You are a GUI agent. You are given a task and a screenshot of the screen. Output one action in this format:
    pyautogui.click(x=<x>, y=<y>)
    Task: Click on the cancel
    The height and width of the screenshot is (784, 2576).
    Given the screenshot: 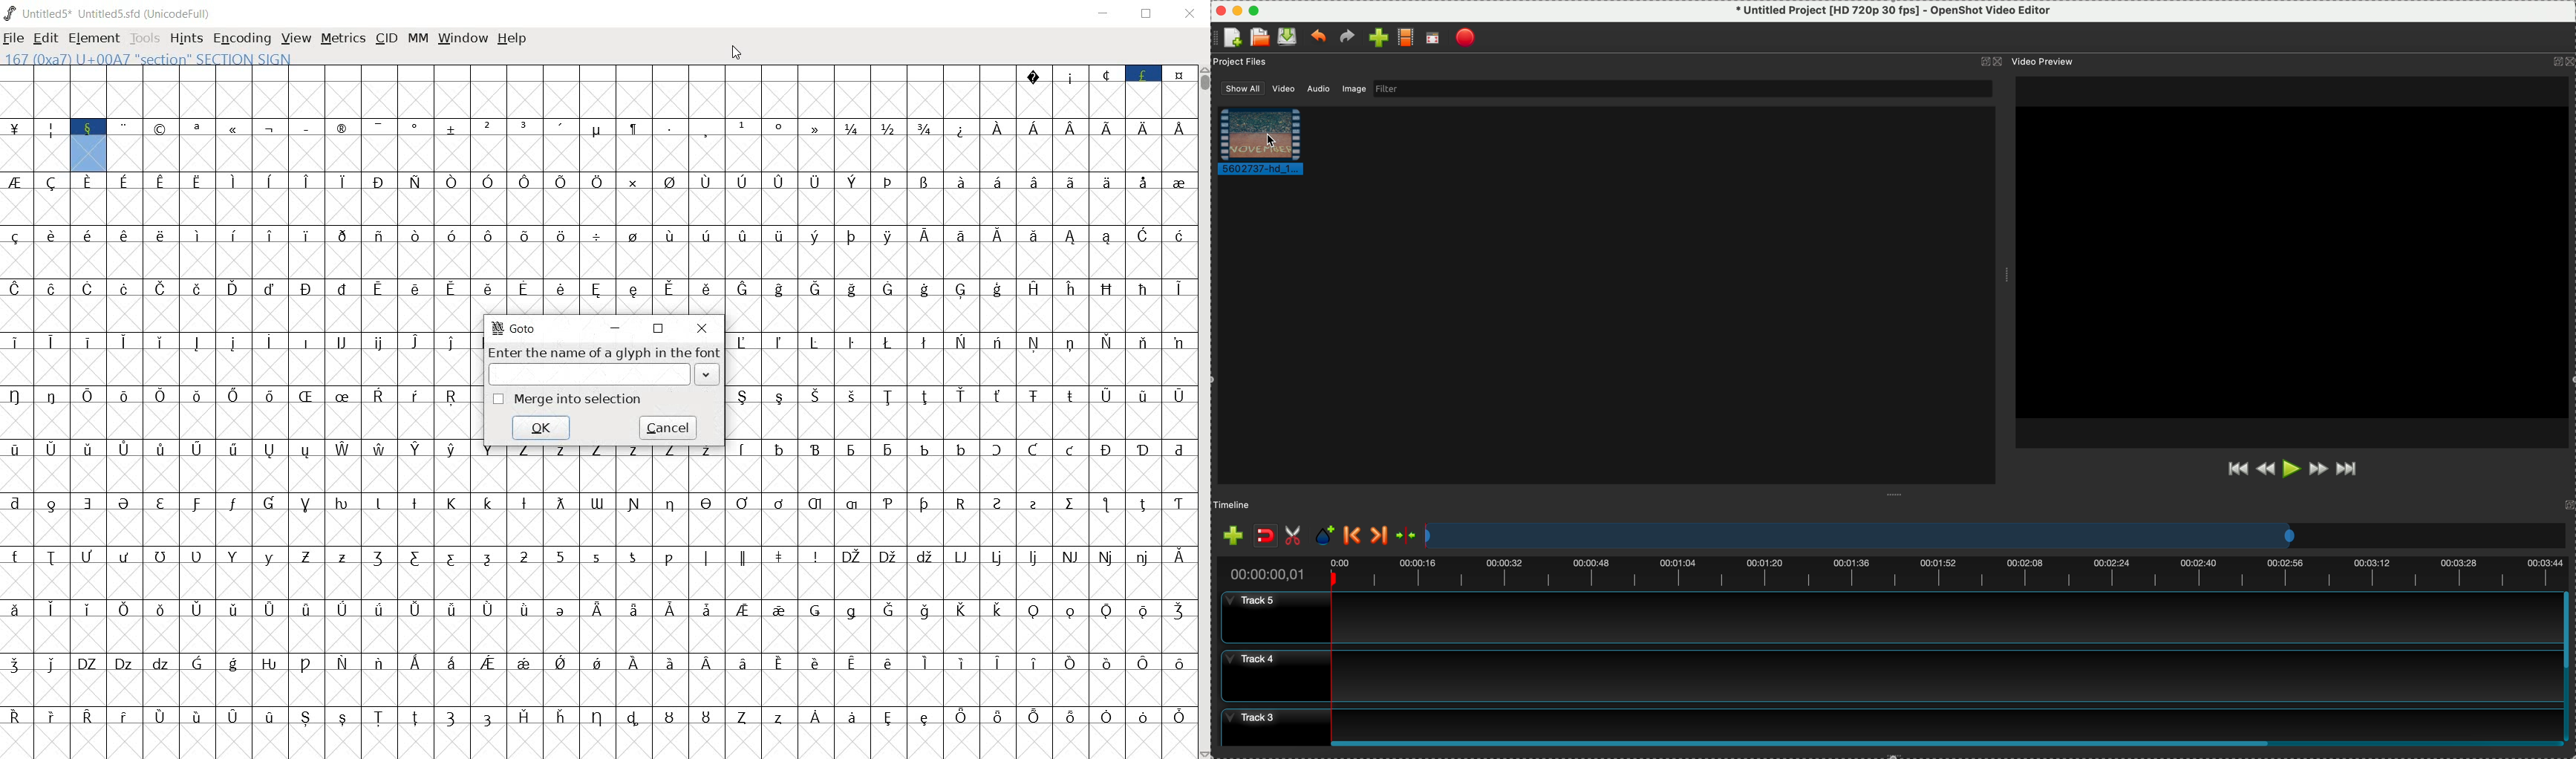 What is the action you would take?
    pyautogui.click(x=666, y=429)
    